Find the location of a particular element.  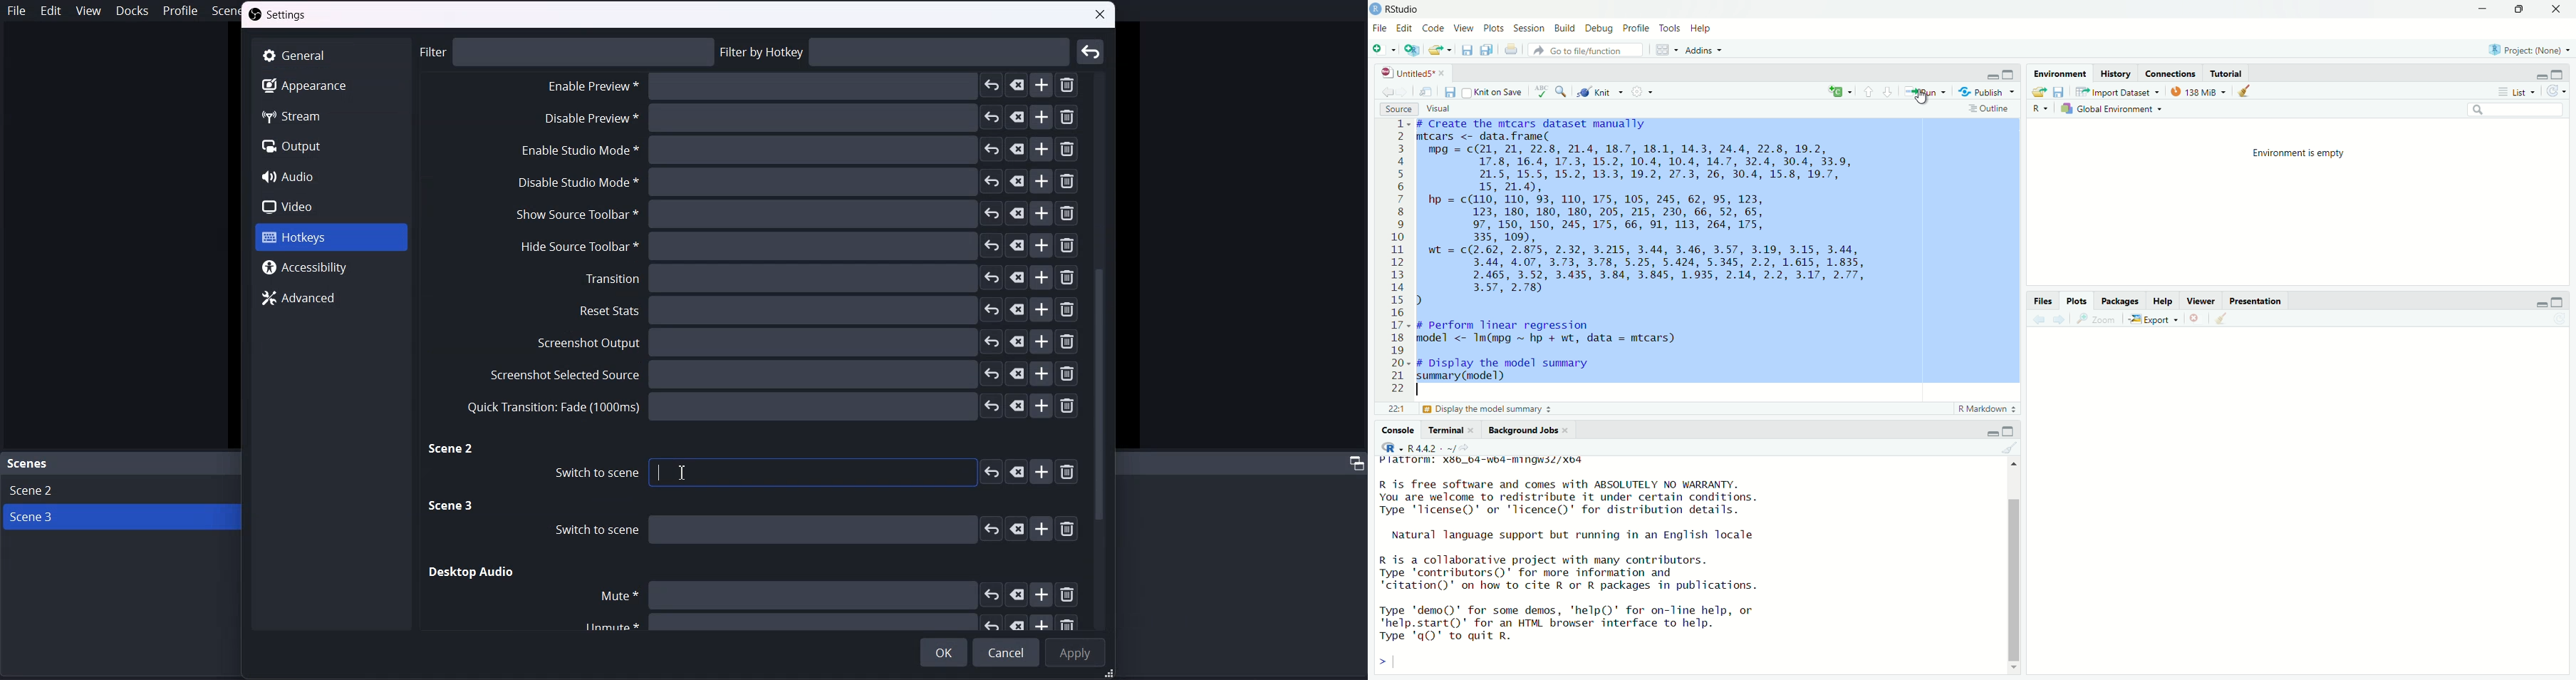

Scene three is located at coordinates (453, 507).